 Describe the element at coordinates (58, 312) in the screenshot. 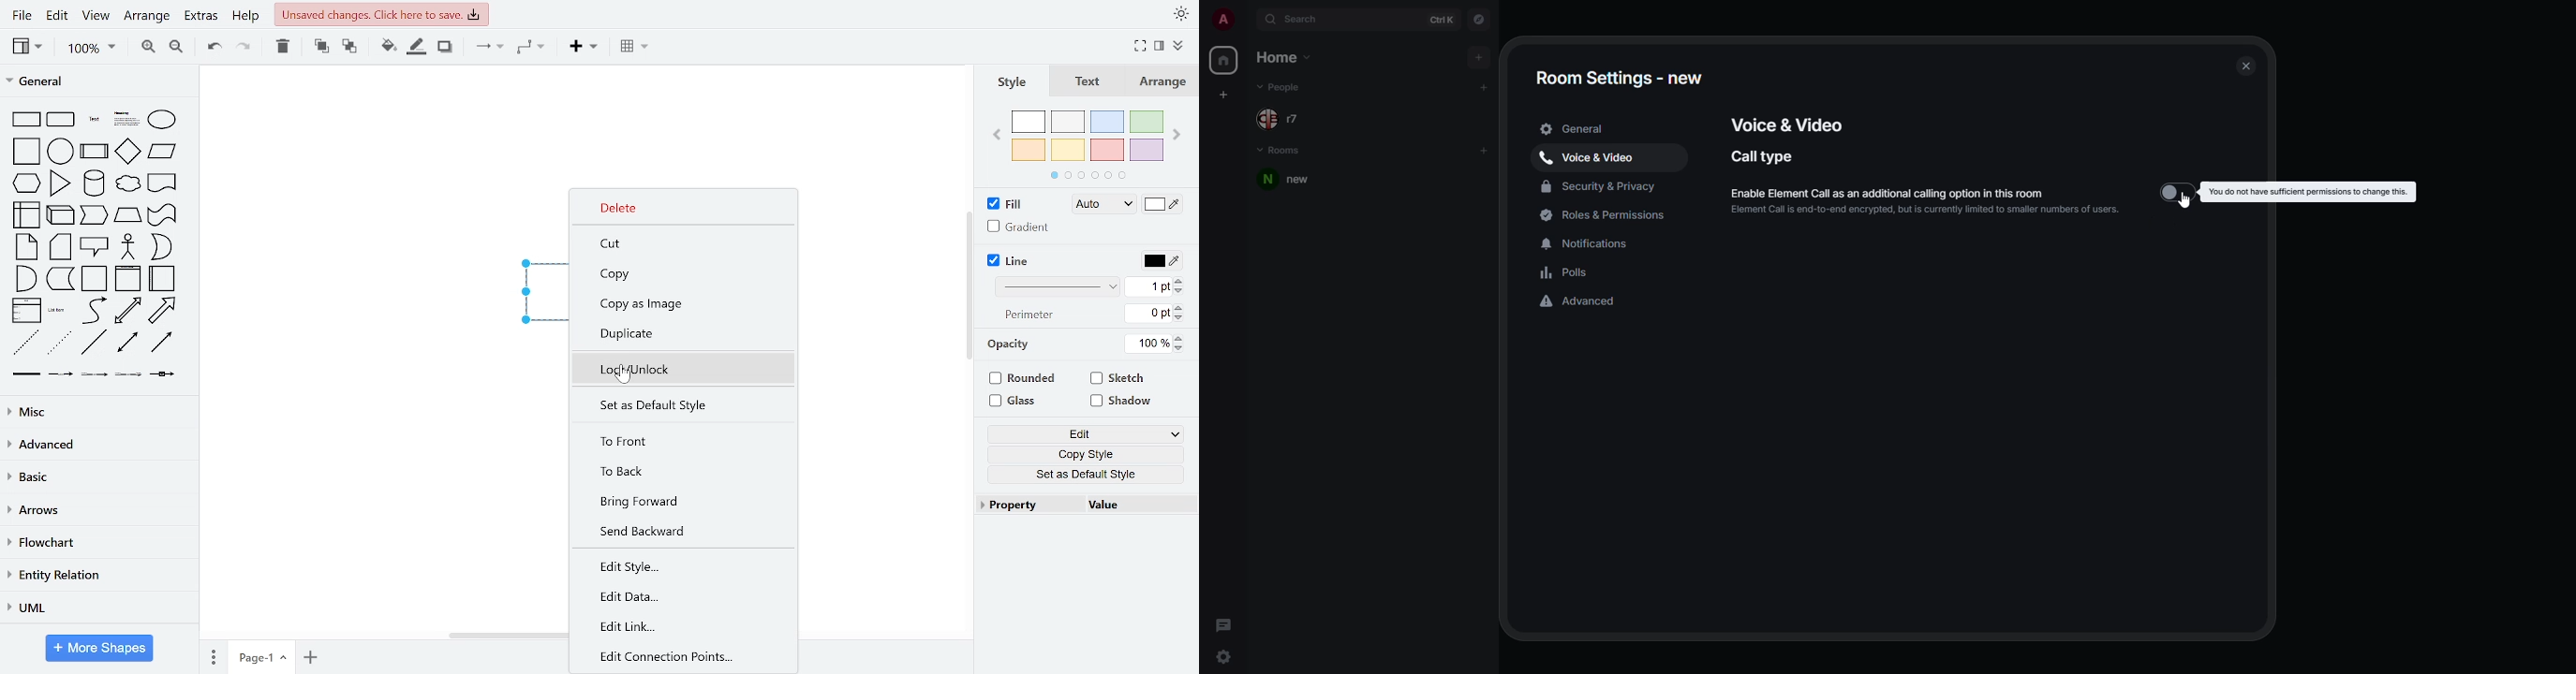

I see `list item` at that location.